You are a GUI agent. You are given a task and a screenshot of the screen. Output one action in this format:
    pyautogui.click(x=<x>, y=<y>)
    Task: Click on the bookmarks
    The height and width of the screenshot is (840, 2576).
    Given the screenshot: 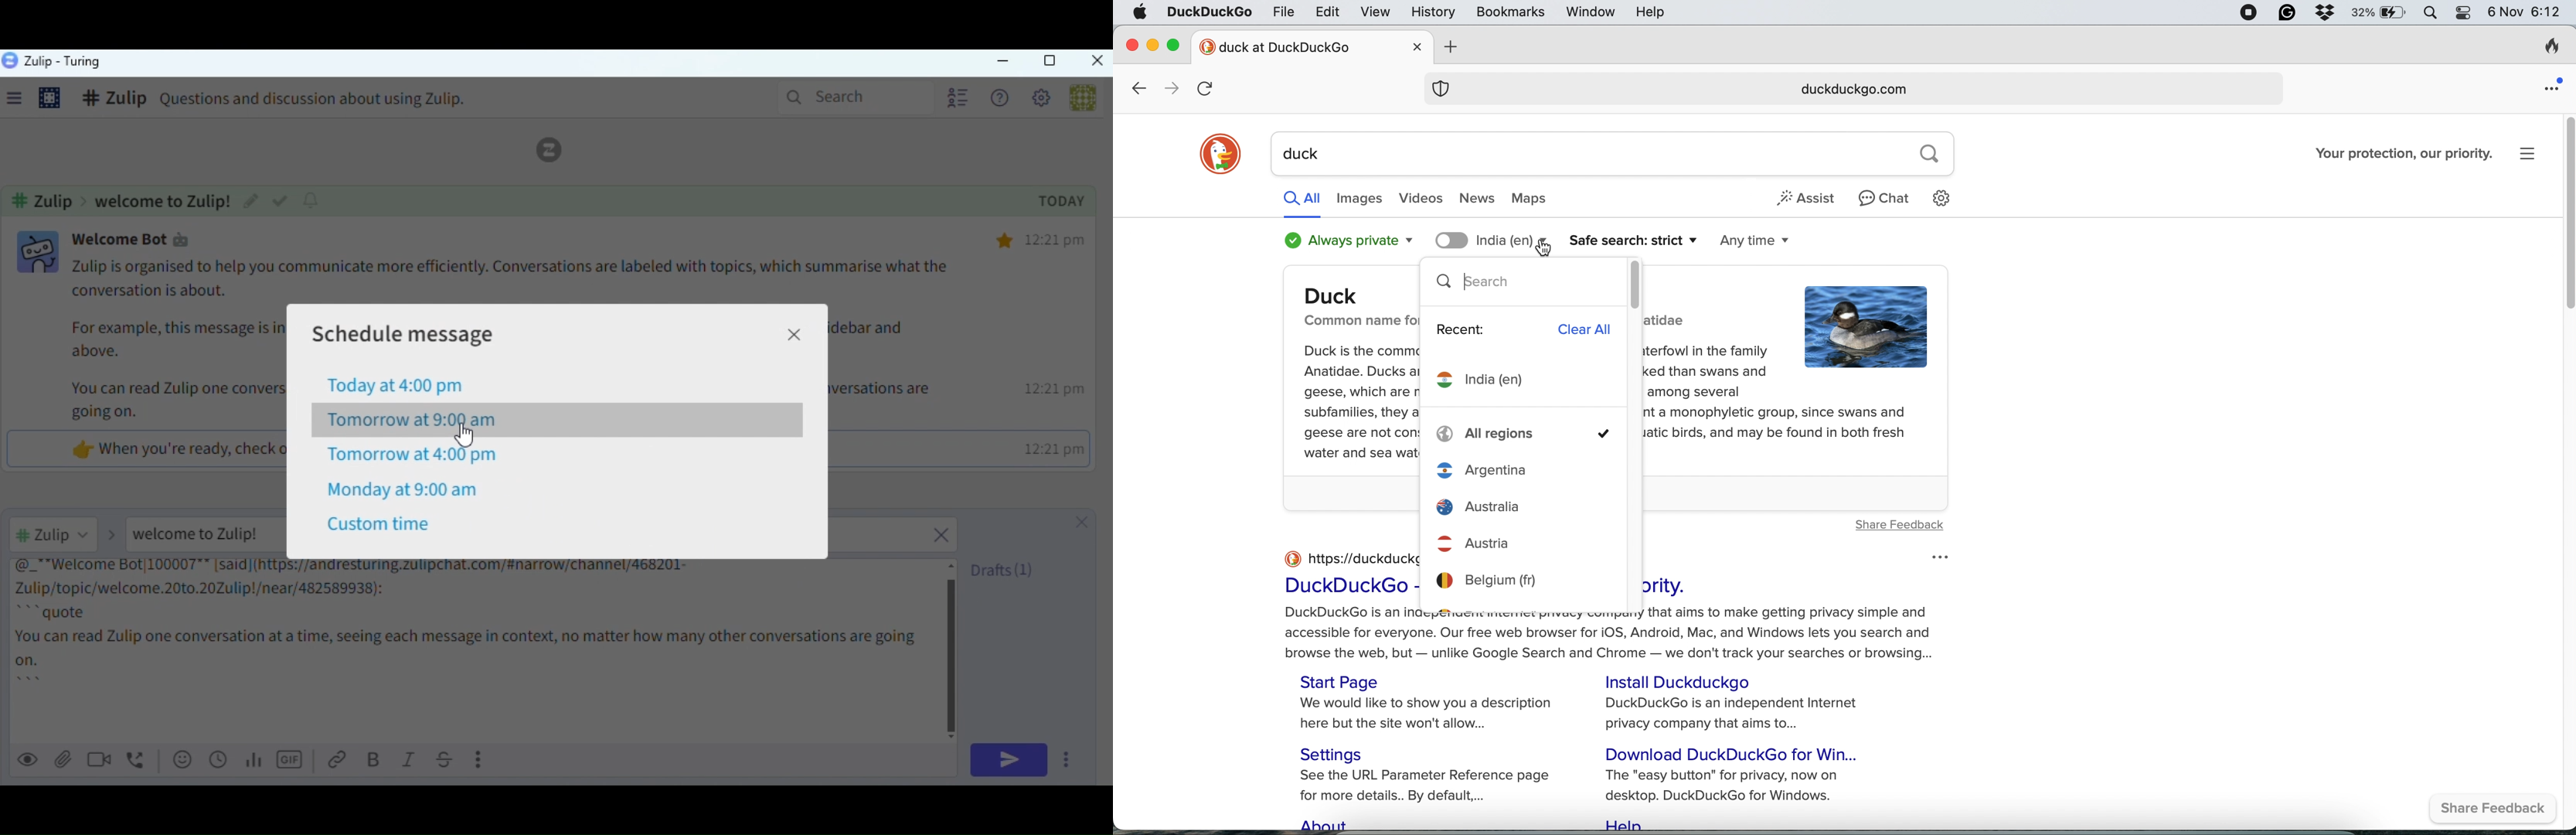 What is the action you would take?
    pyautogui.click(x=1511, y=13)
    